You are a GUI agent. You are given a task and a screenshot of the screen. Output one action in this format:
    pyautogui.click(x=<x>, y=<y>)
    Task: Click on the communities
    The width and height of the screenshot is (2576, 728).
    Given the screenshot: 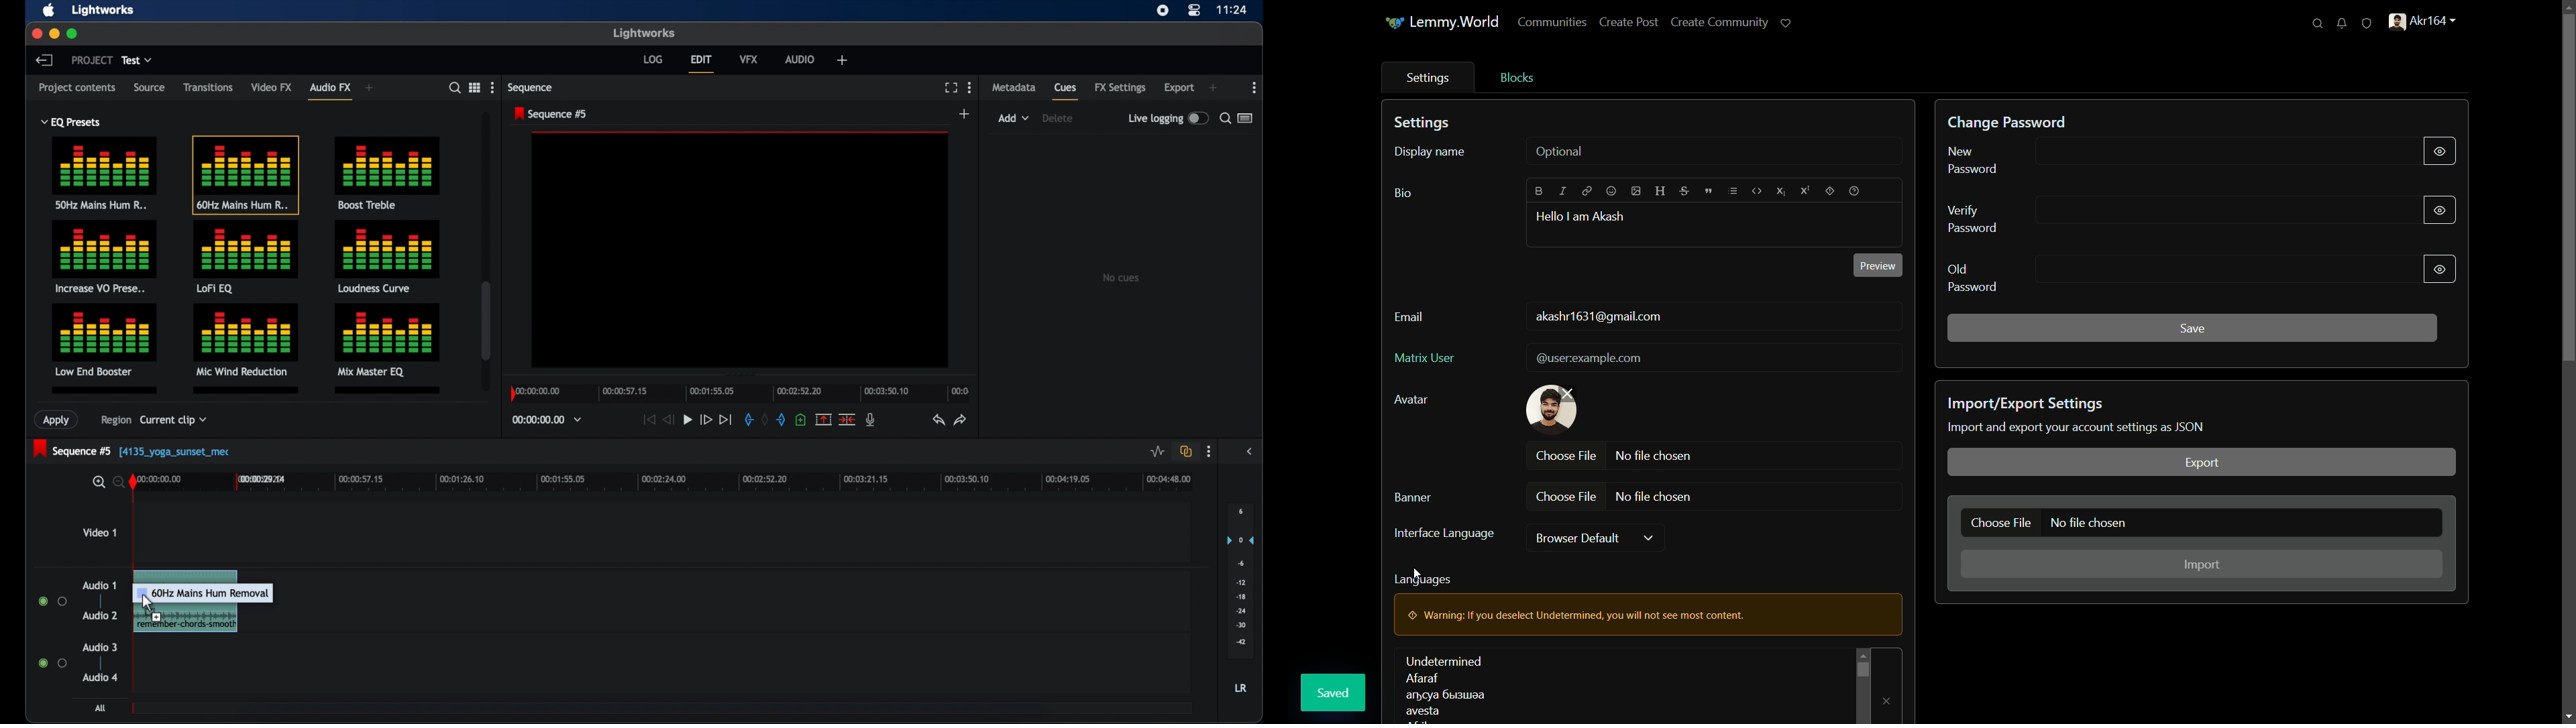 What is the action you would take?
    pyautogui.click(x=1554, y=22)
    